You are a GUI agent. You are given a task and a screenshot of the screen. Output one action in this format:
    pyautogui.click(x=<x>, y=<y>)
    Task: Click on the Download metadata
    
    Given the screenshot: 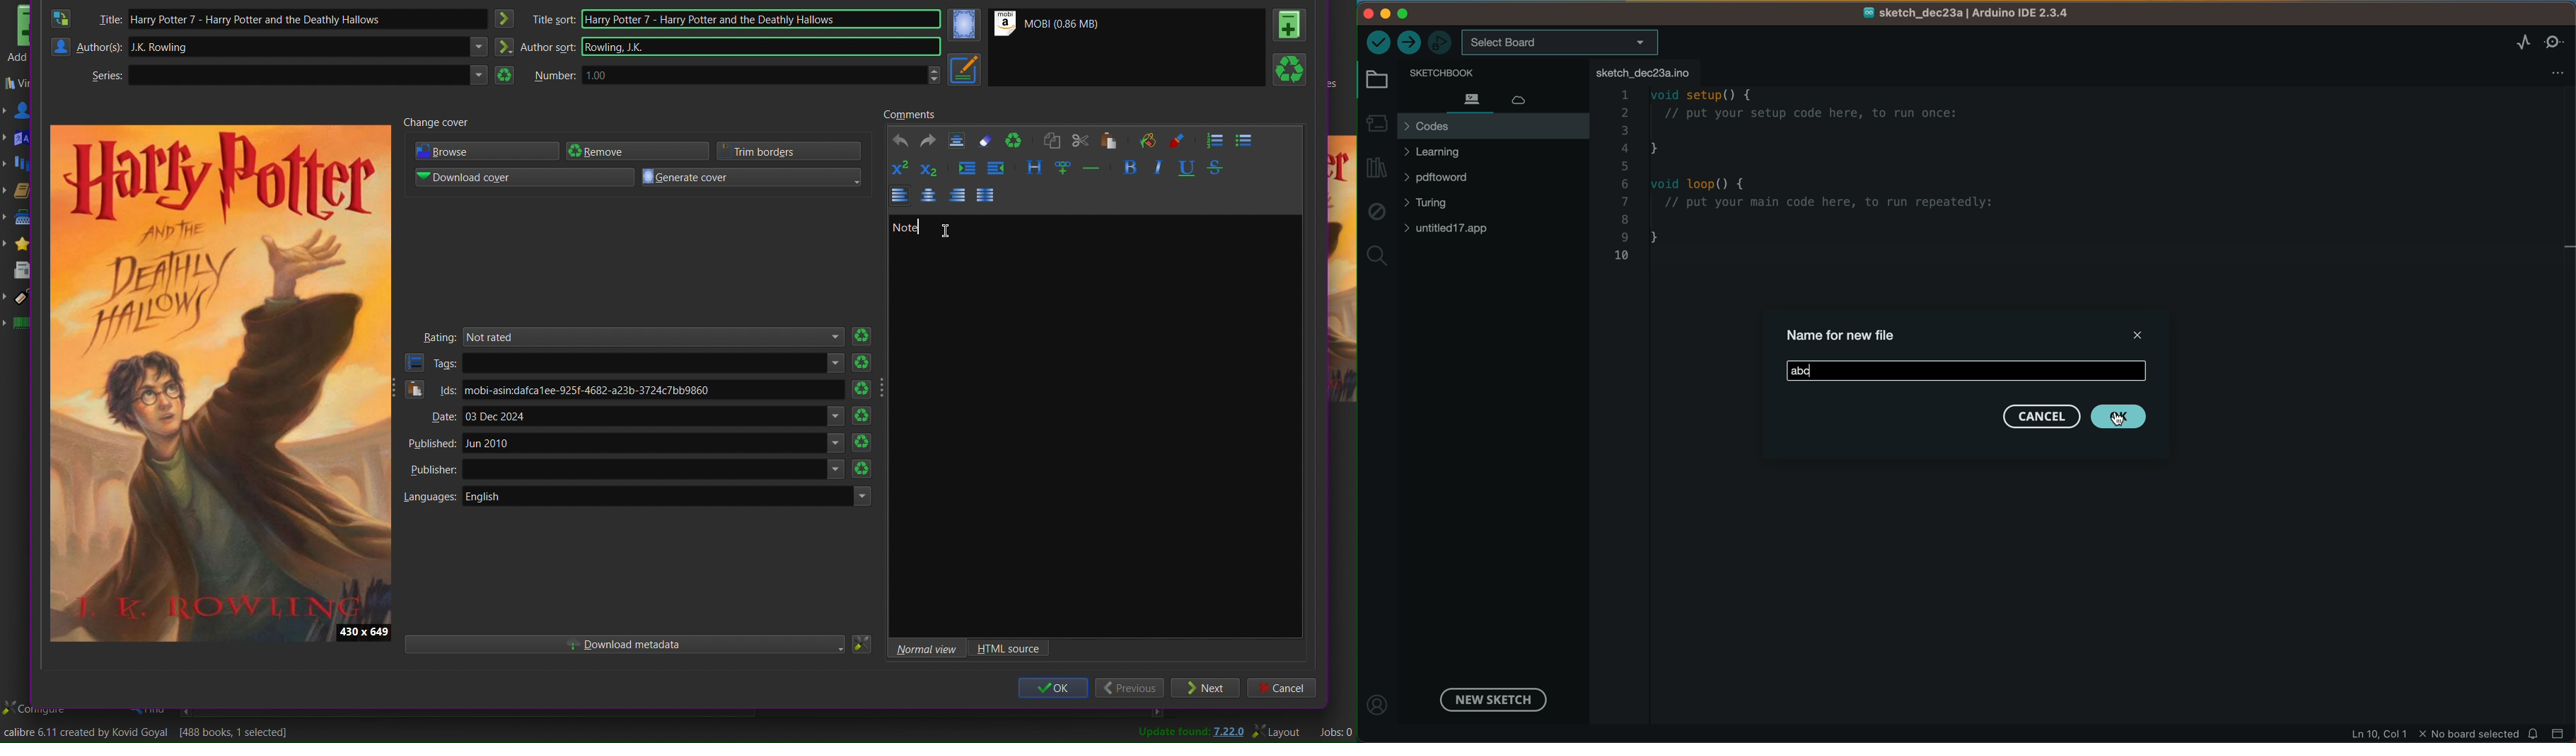 What is the action you would take?
    pyautogui.click(x=622, y=645)
    